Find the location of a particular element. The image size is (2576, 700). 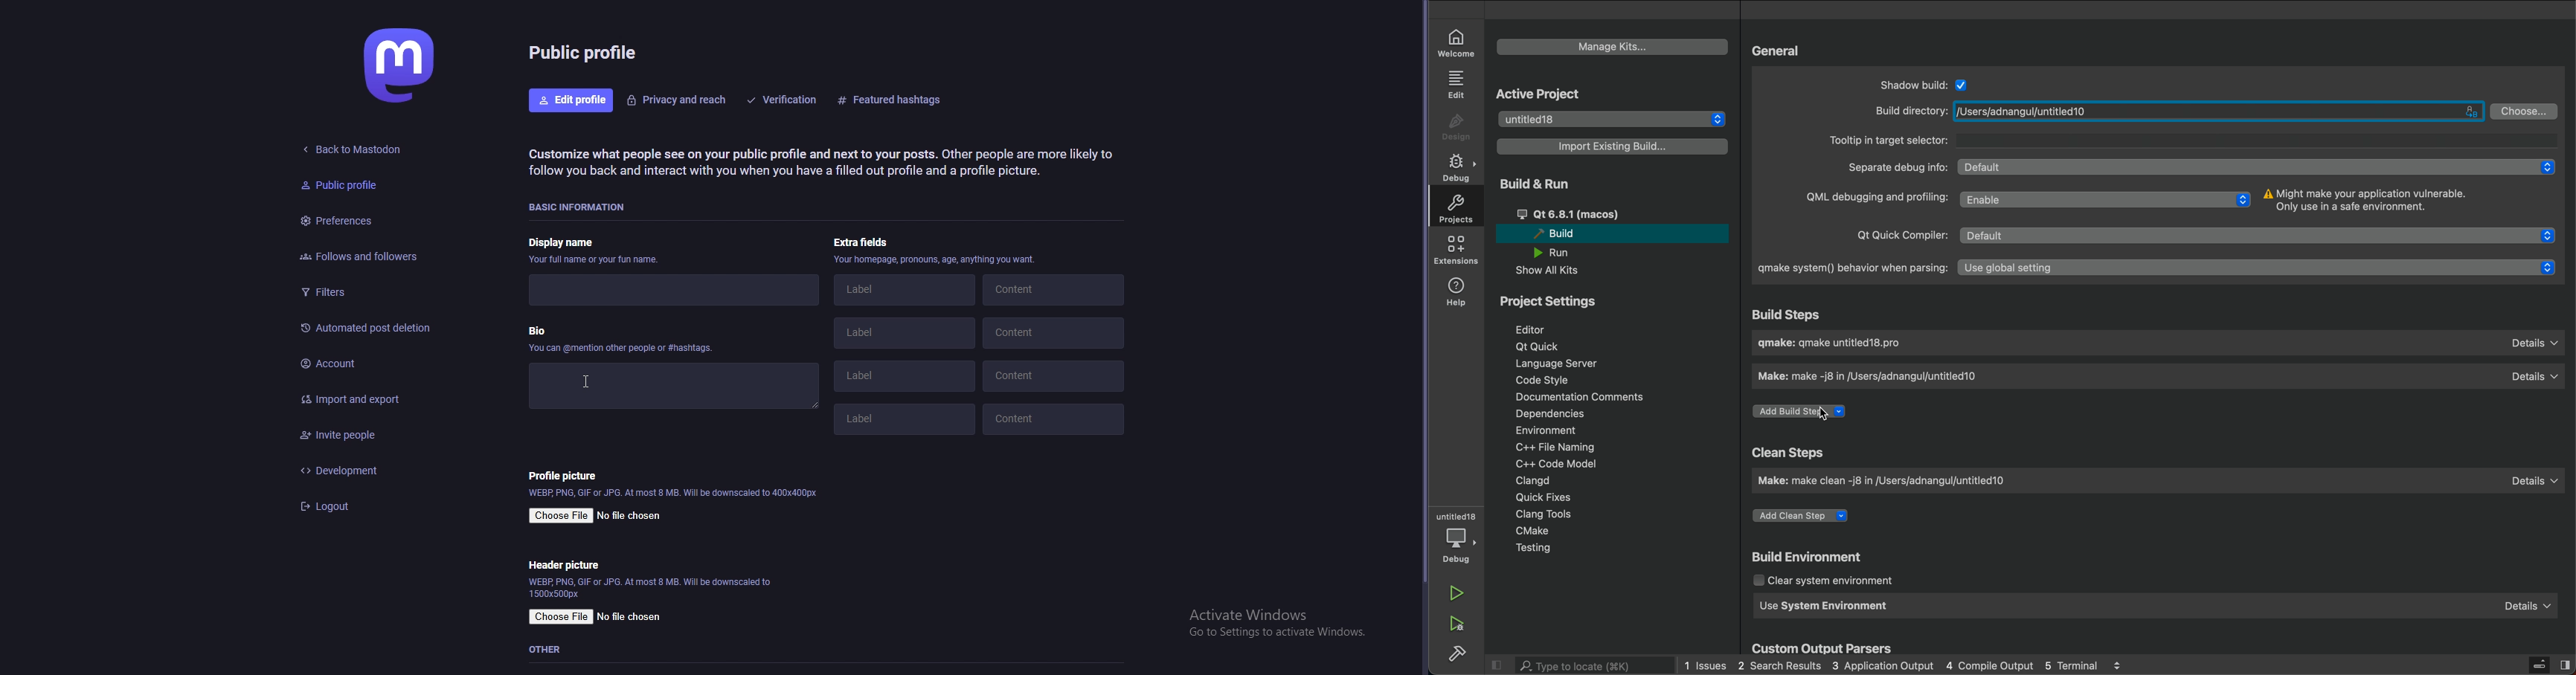

Default is located at coordinates (2262, 236).